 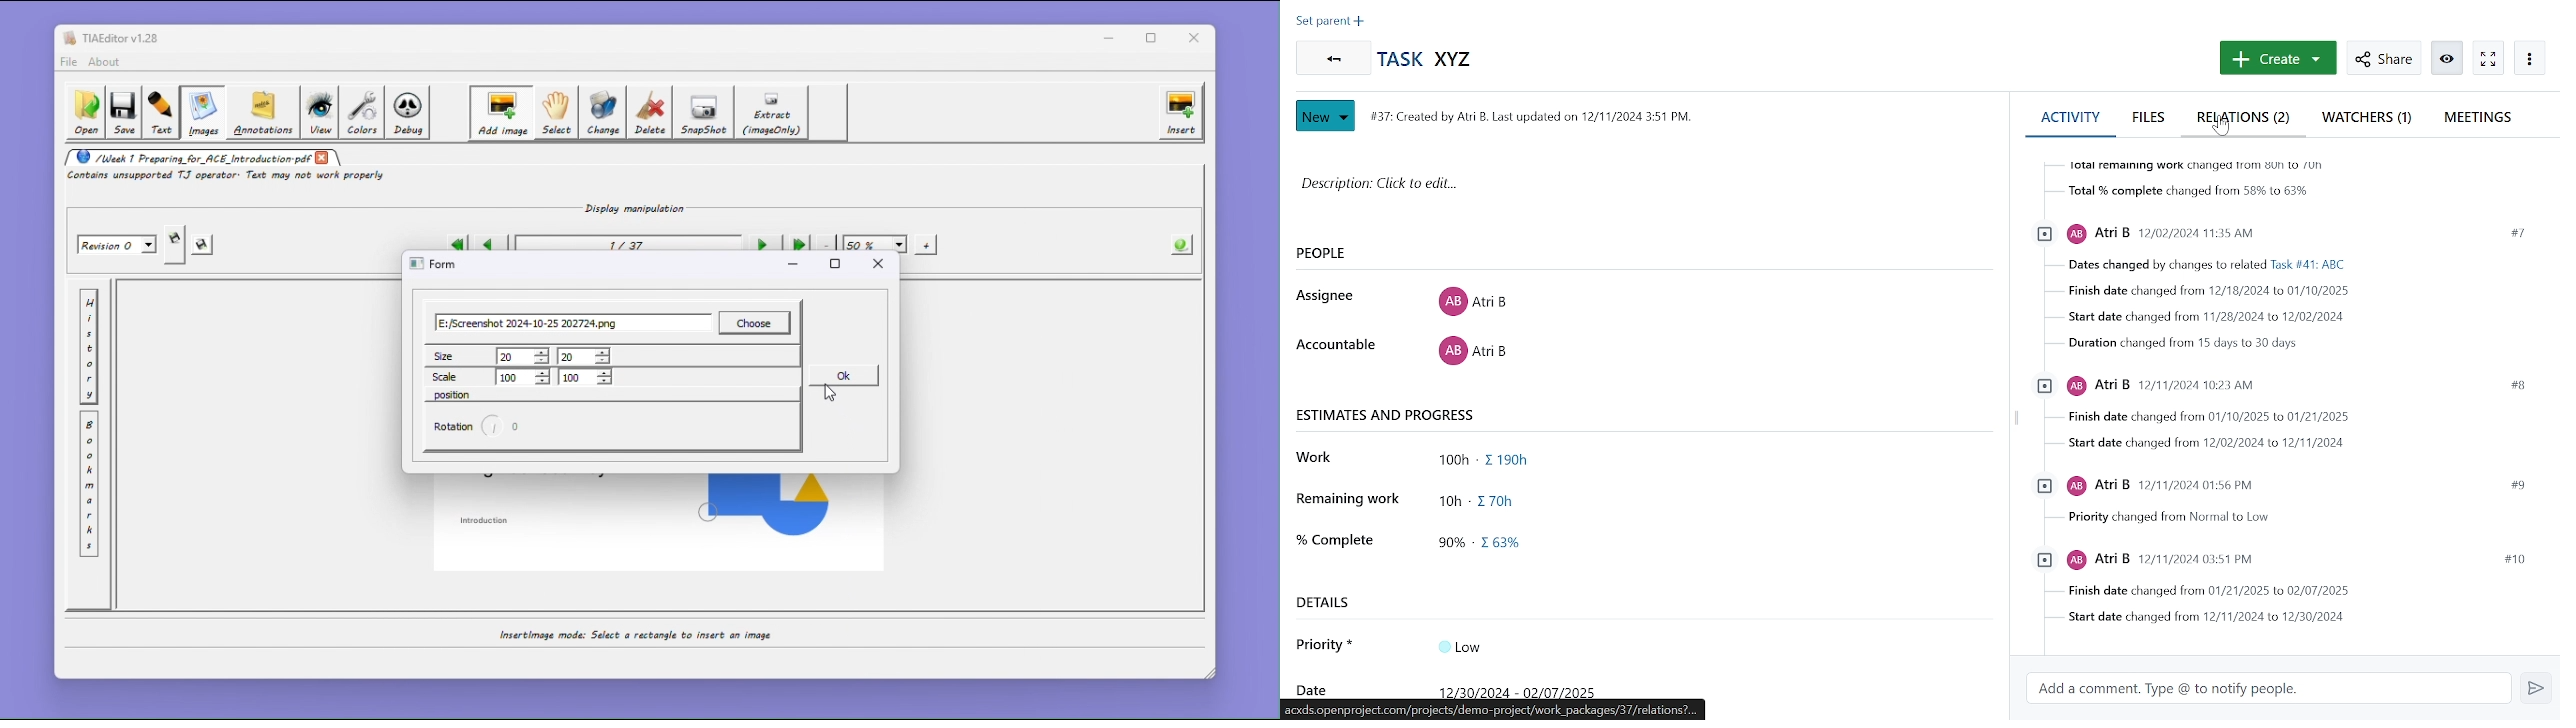 I want to click on minimize, so click(x=793, y=268).